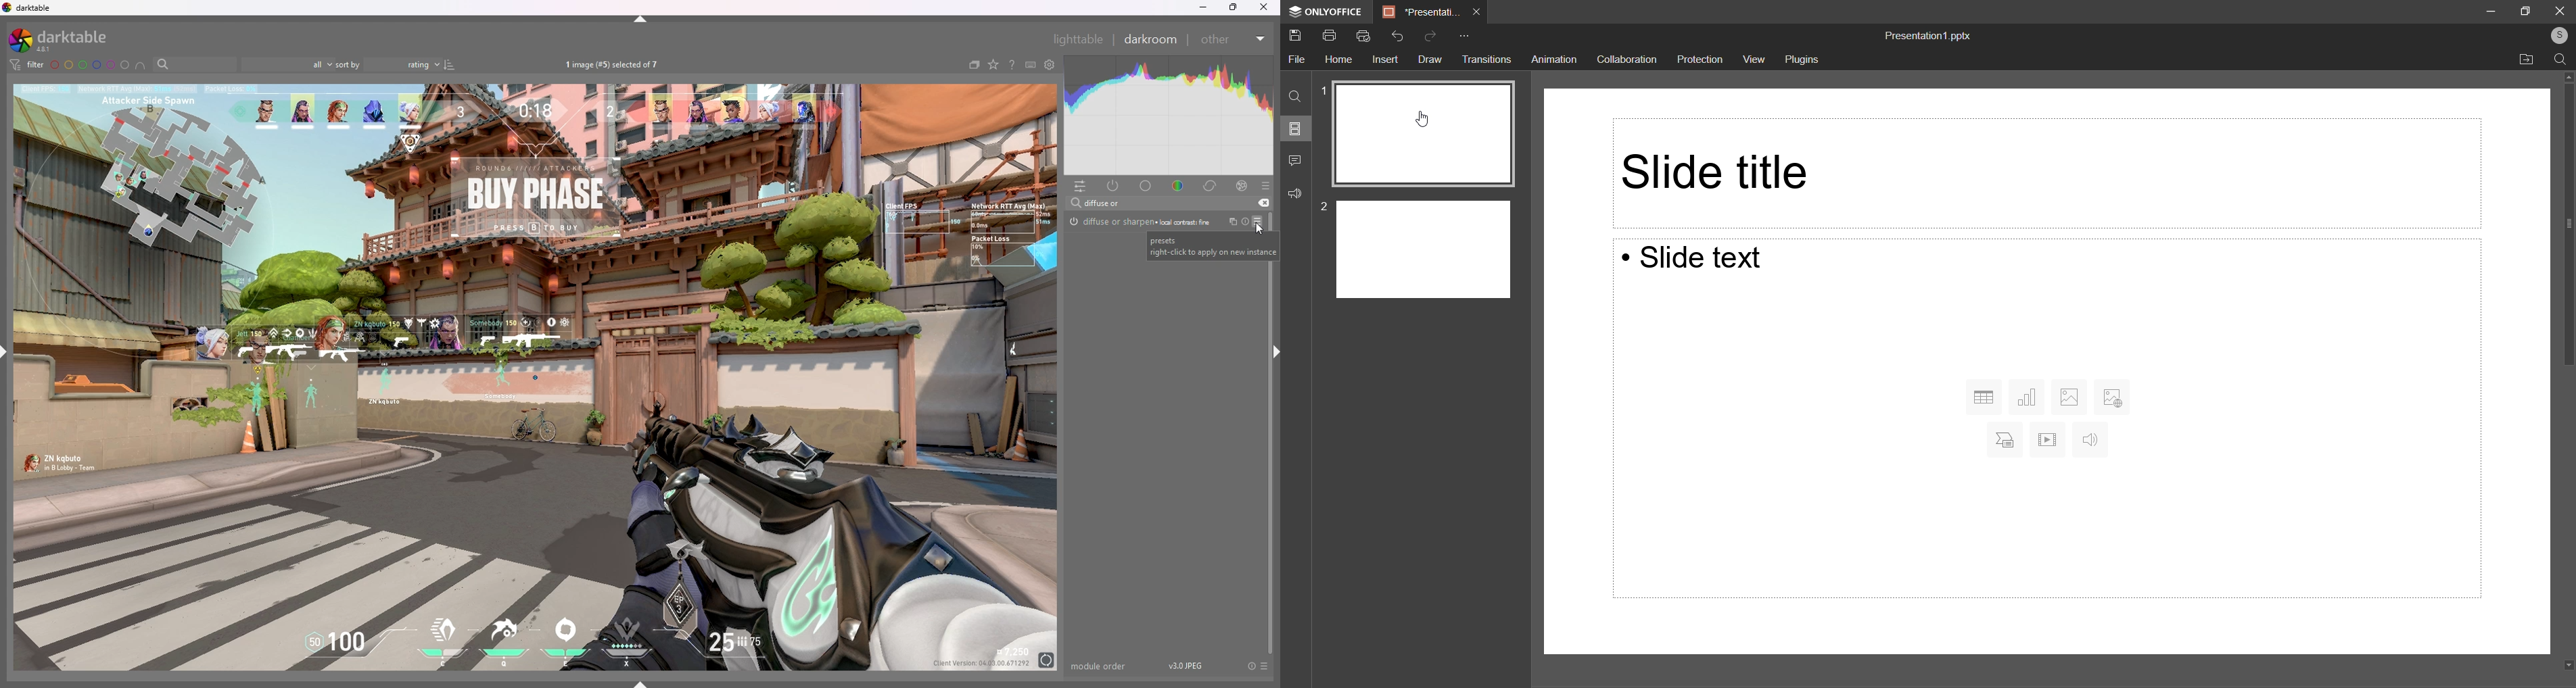  Describe the element at coordinates (1297, 195) in the screenshot. I see `Feedback` at that location.